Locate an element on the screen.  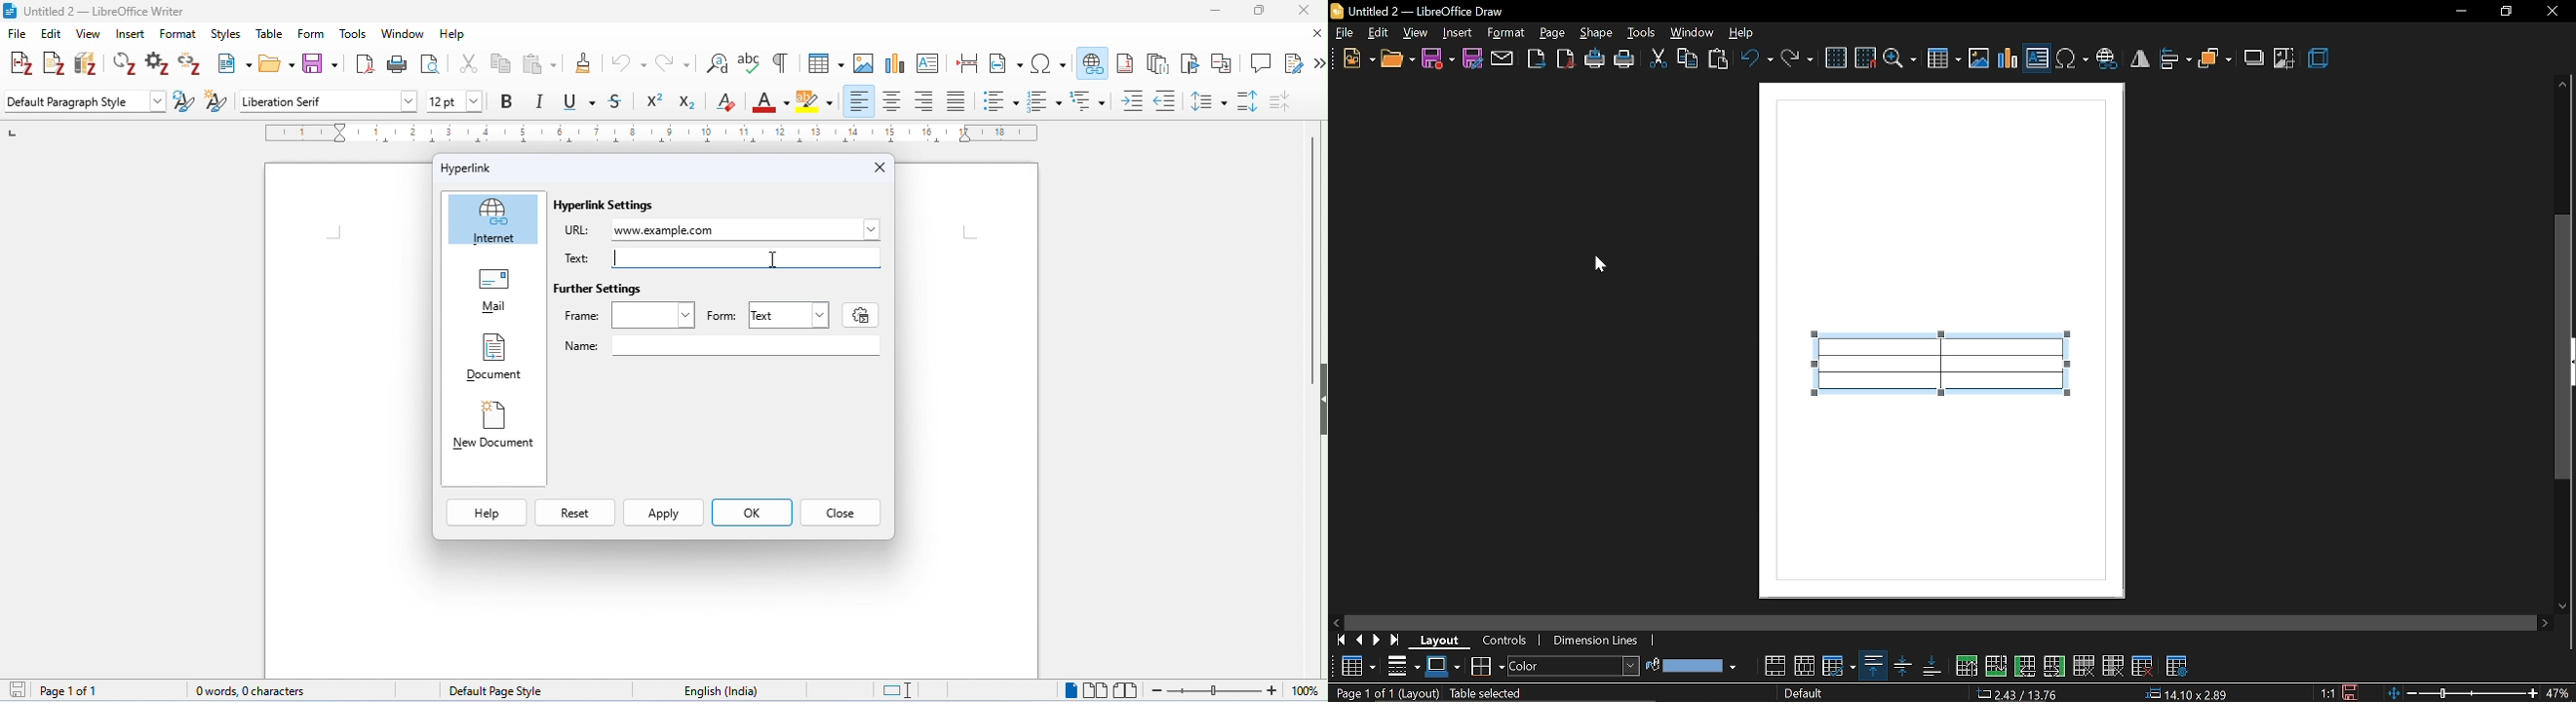
paste is located at coordinates (1719, 59).